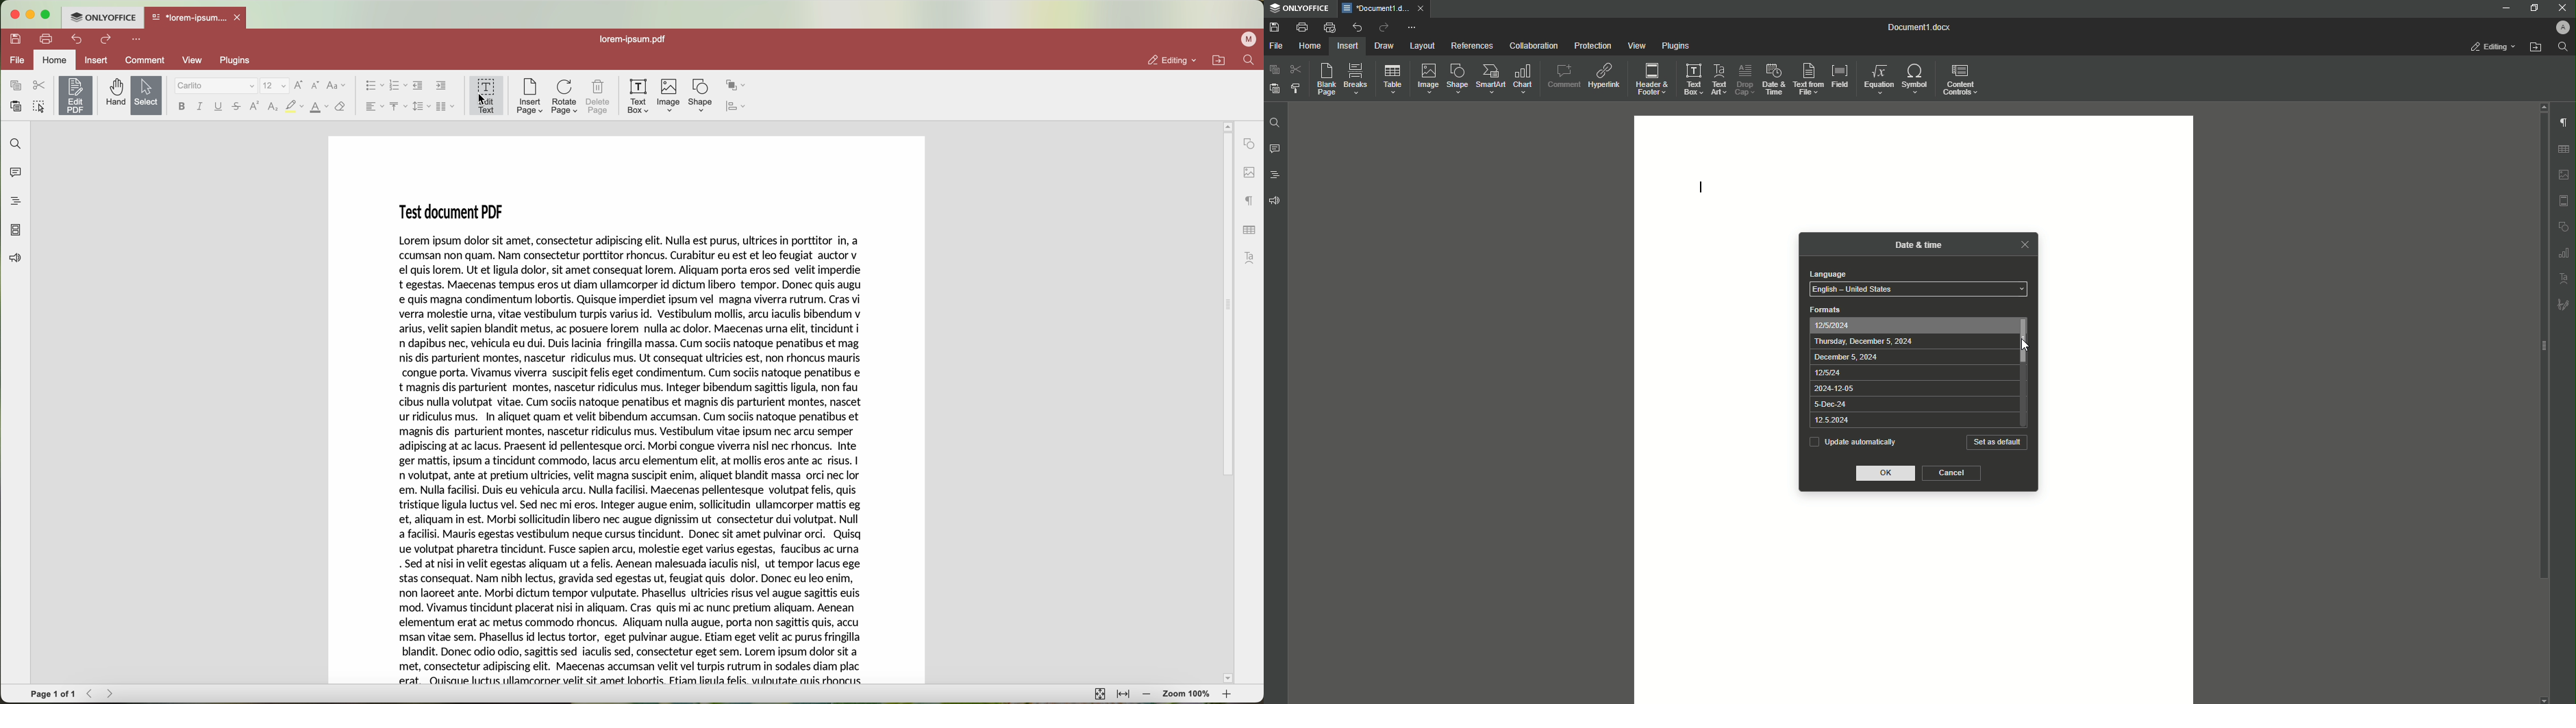  Describe the element at coordinates (1845, 357) in the screenshot. I see `December 5, 2024` at that location.